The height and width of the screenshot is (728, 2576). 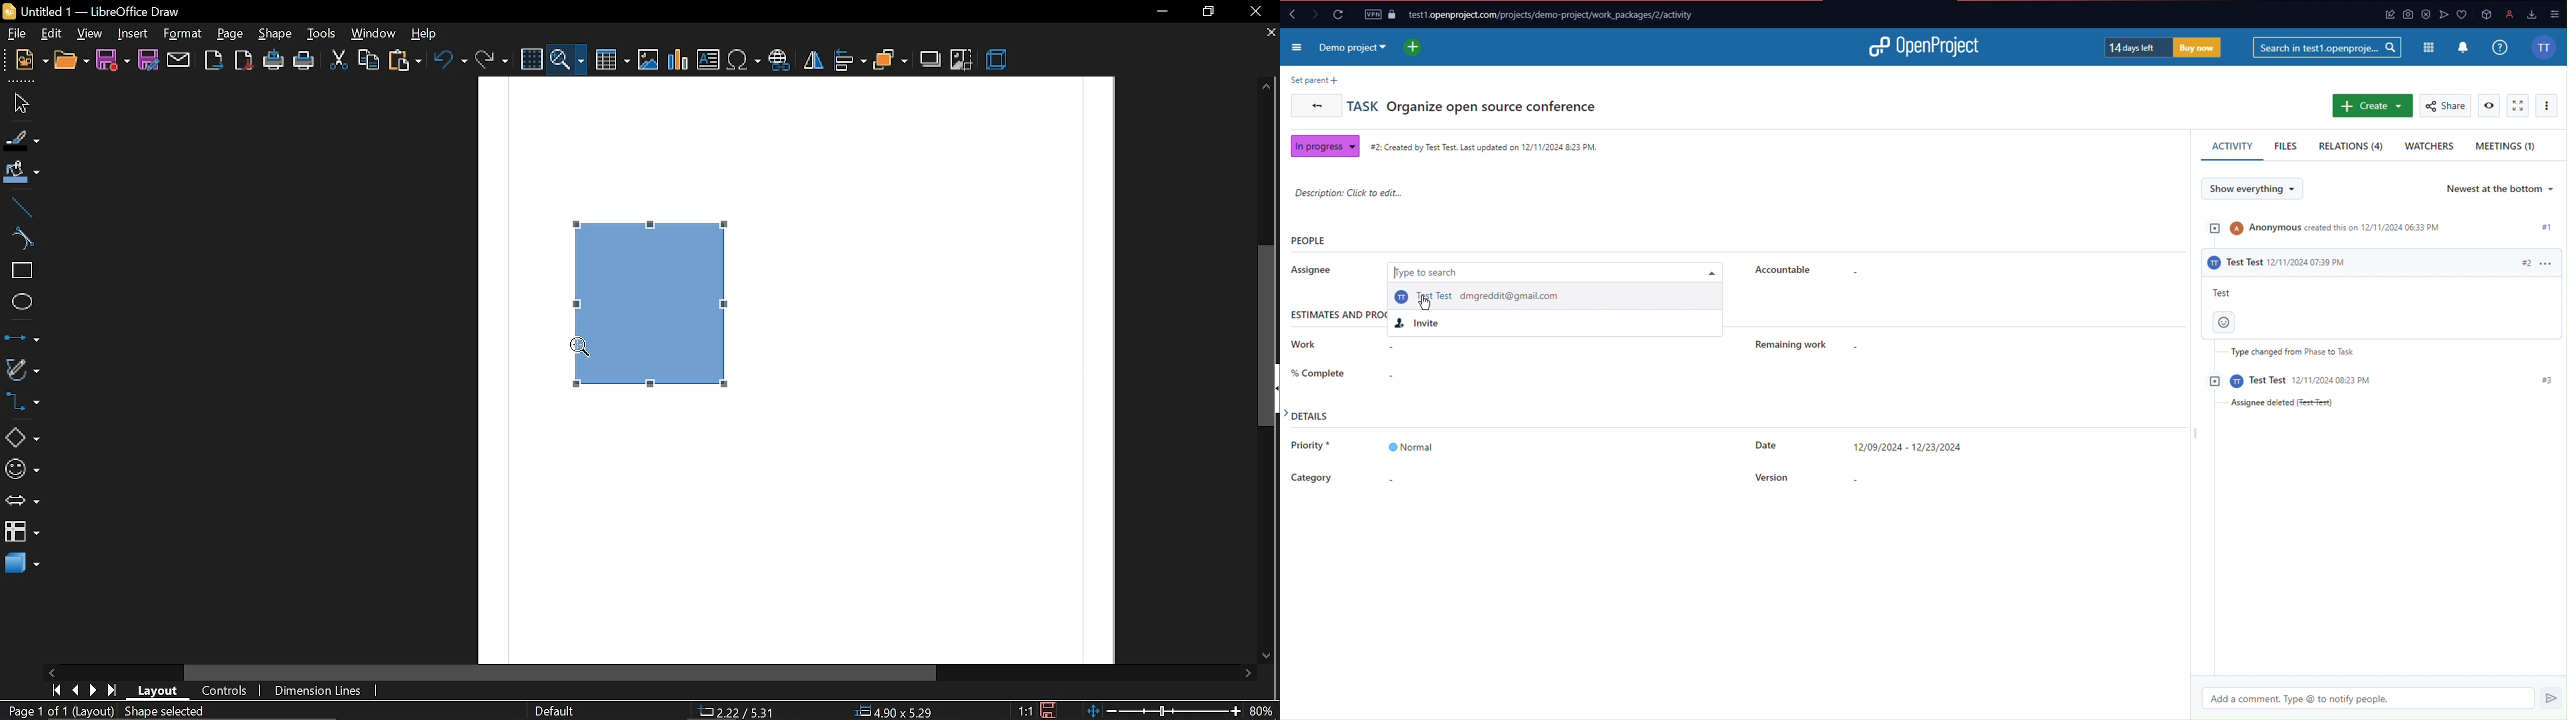 What do you see at coordinates (231, 34) in the screenshot?
I see `page` at bounding box center [231, 34].